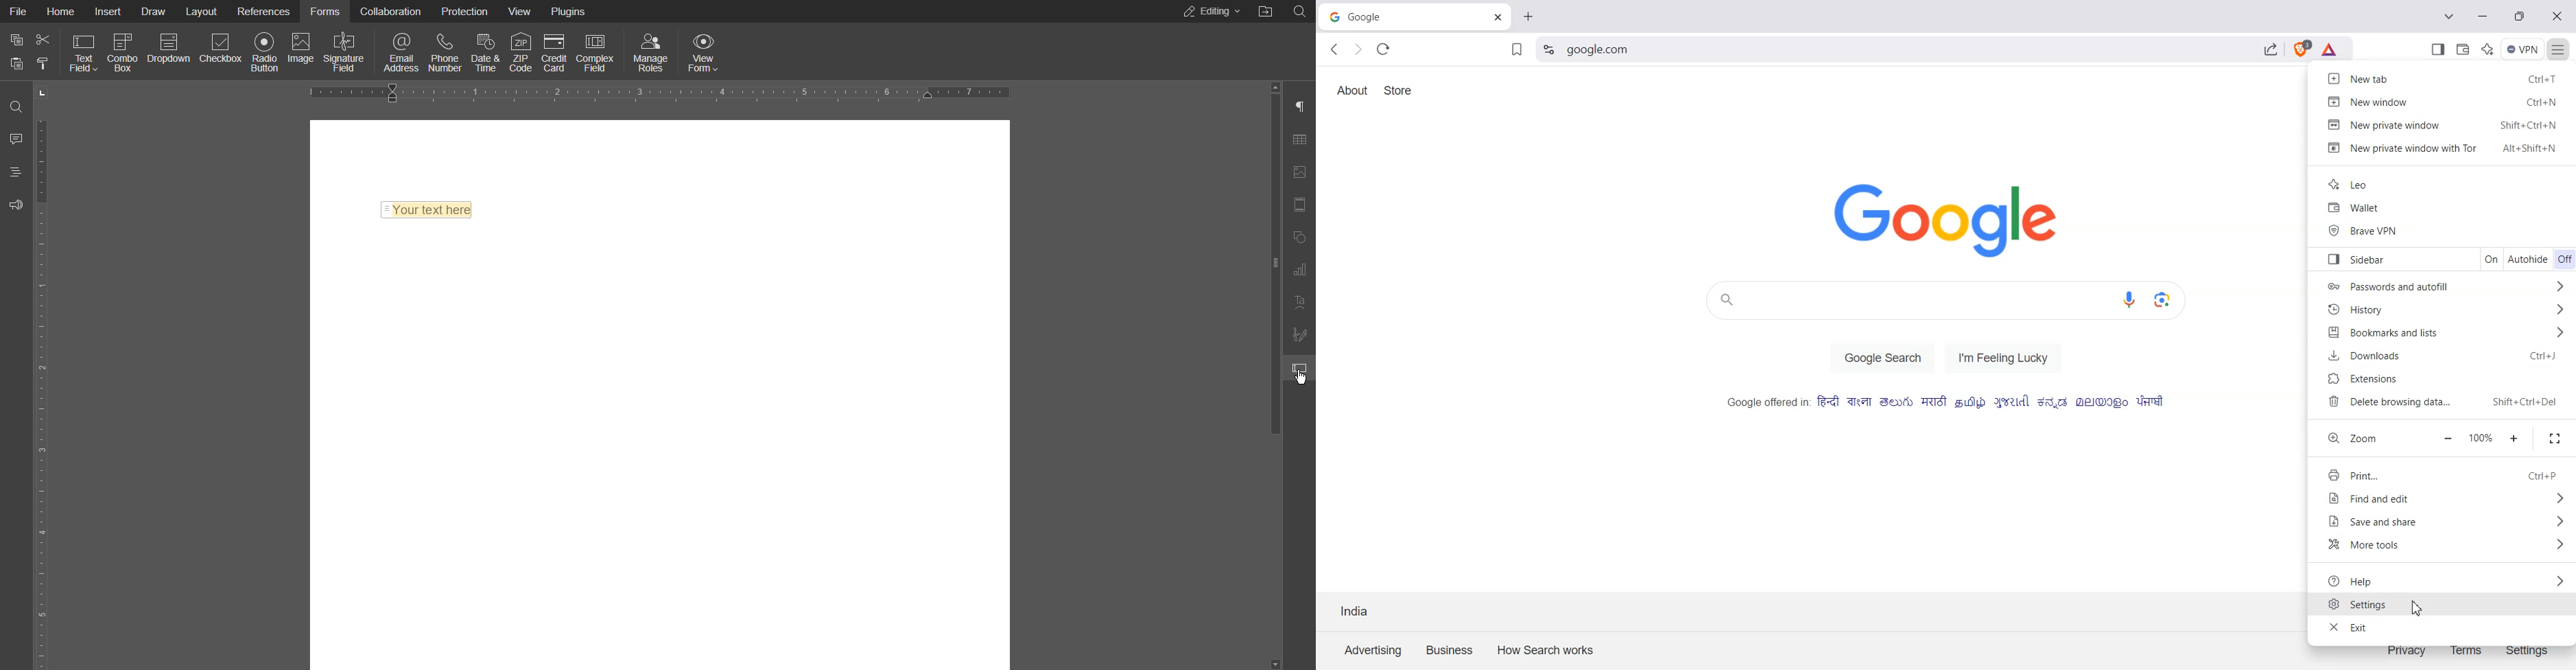 The image size is (2576, 672). What do you see at coordinates (1299, 206) in the screenshot?
I see `Header and Footer` at bounding box center [1299, 206].